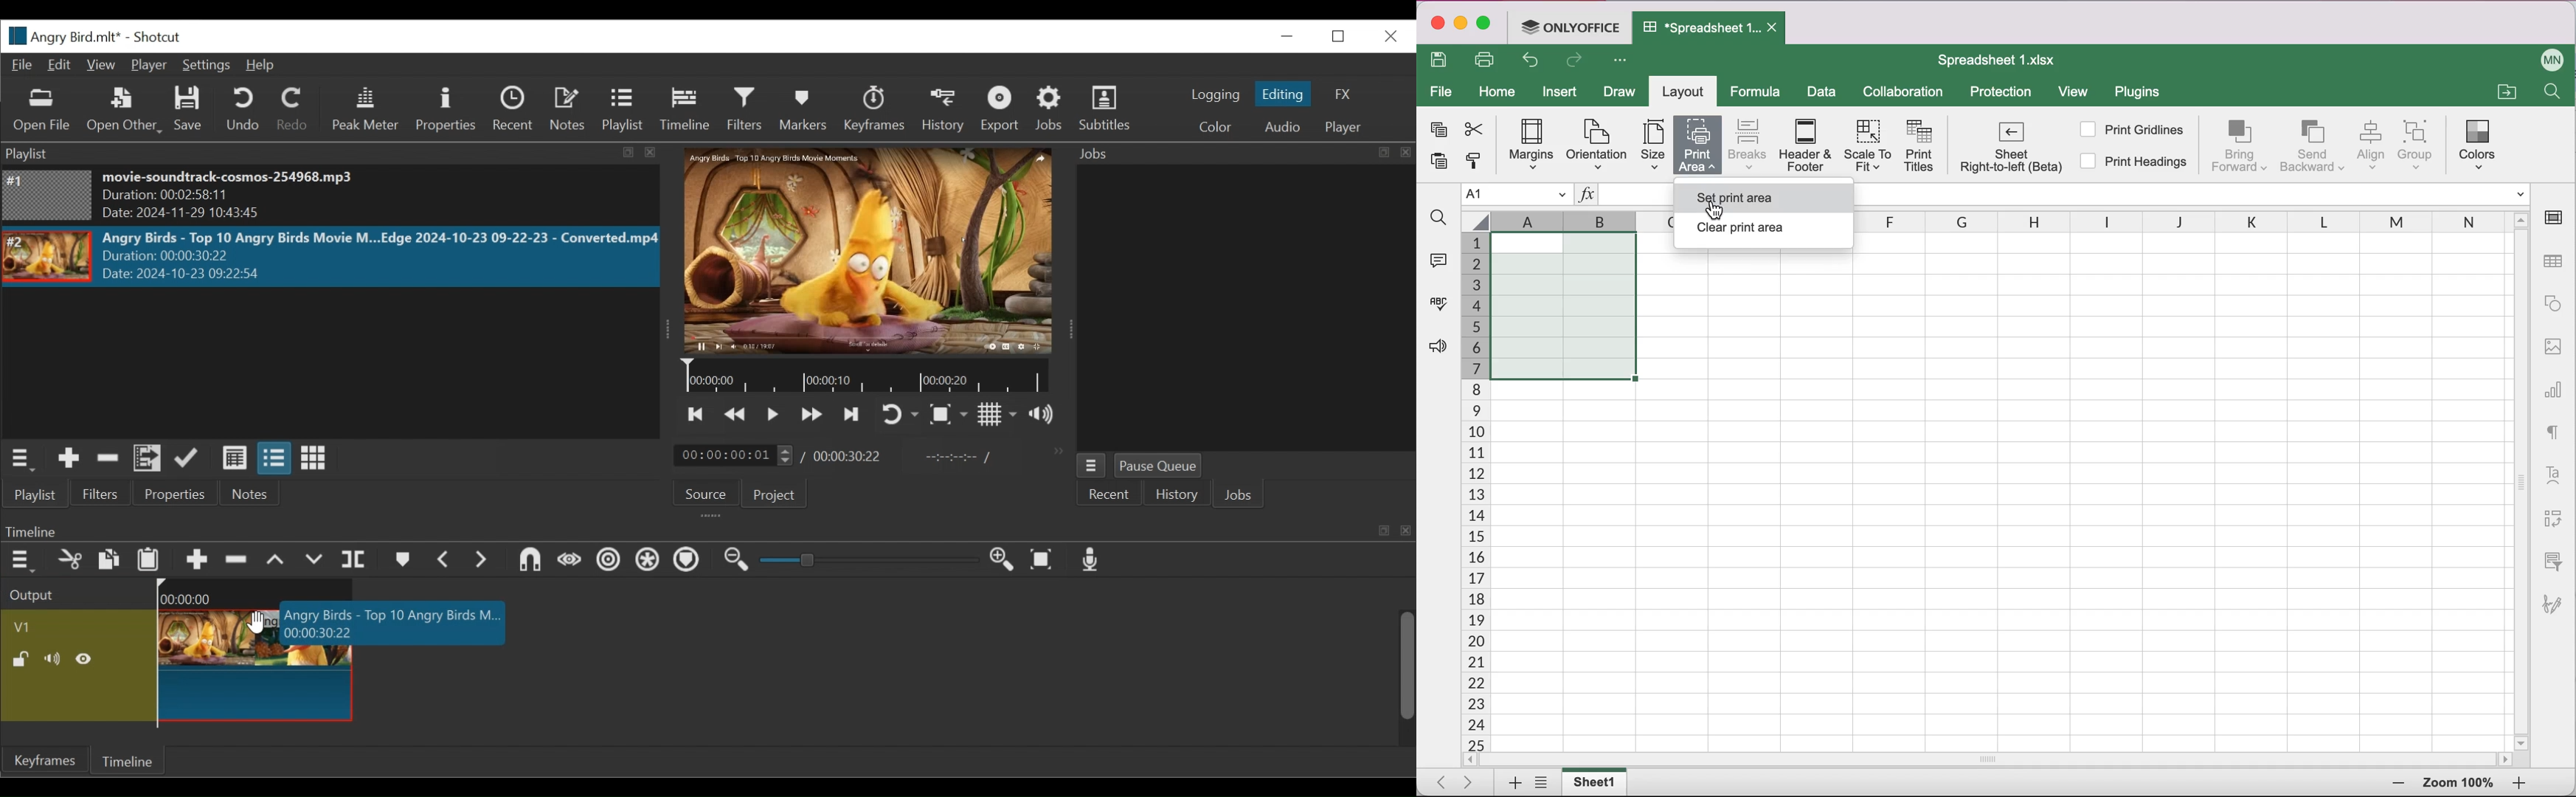  I want to click on print, so click(1489, 59).